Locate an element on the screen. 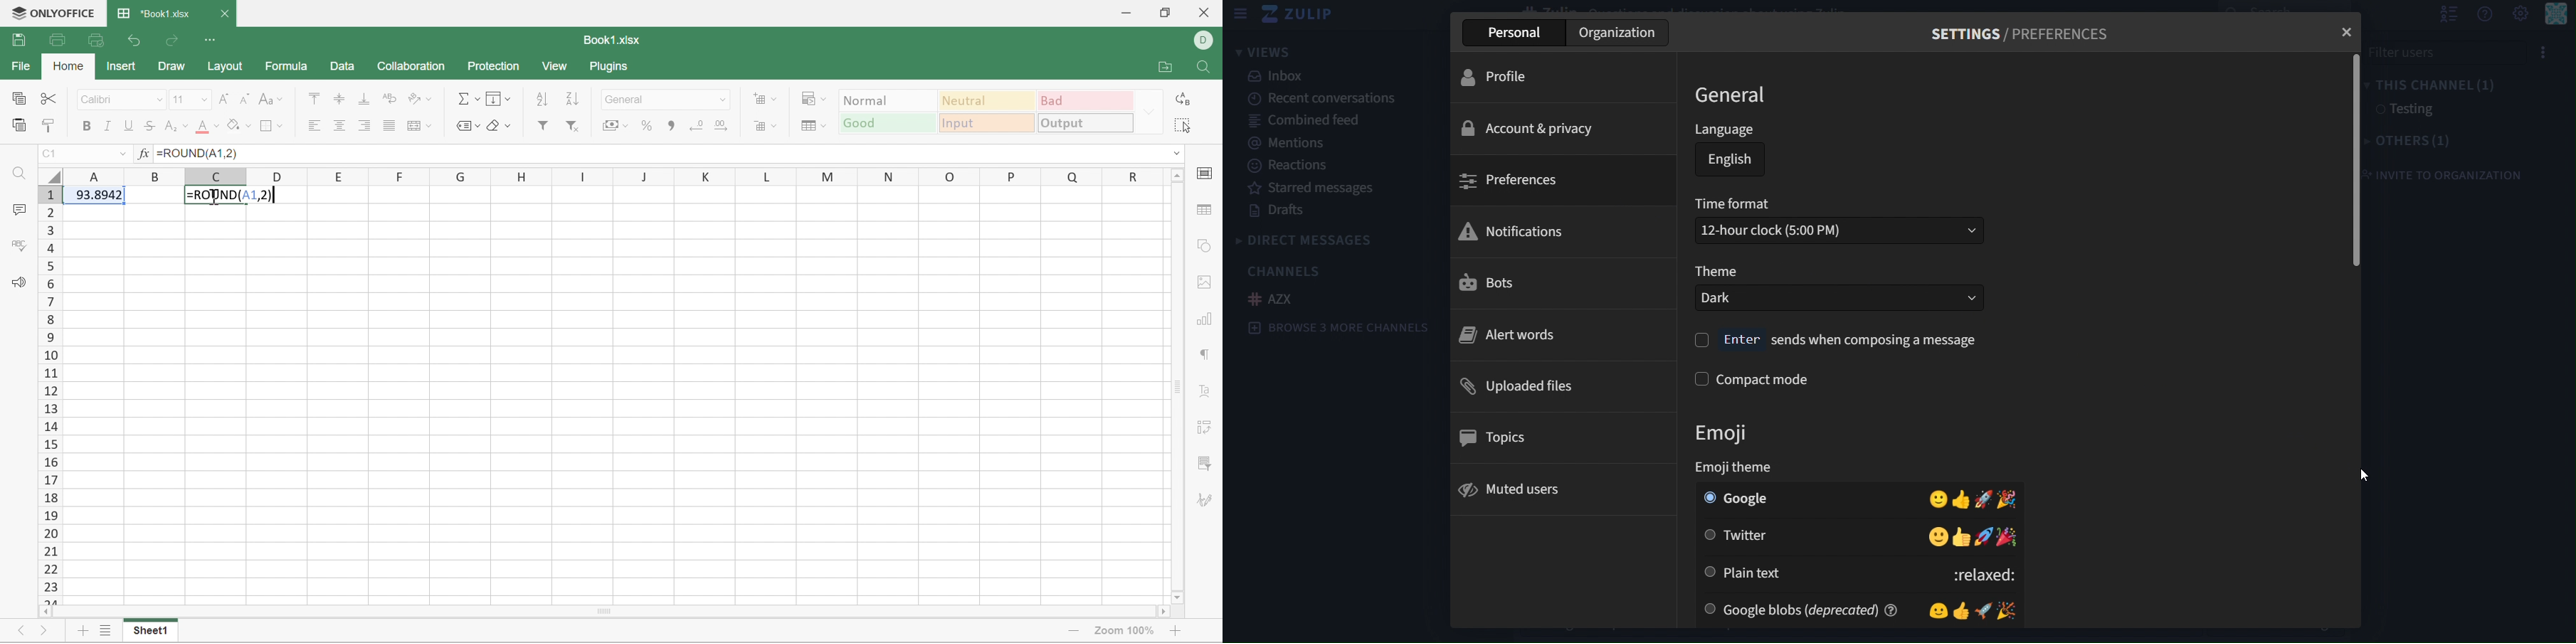 The width and height of the screenshot is (2576, 644). english is located at coordinates (1730, 159).